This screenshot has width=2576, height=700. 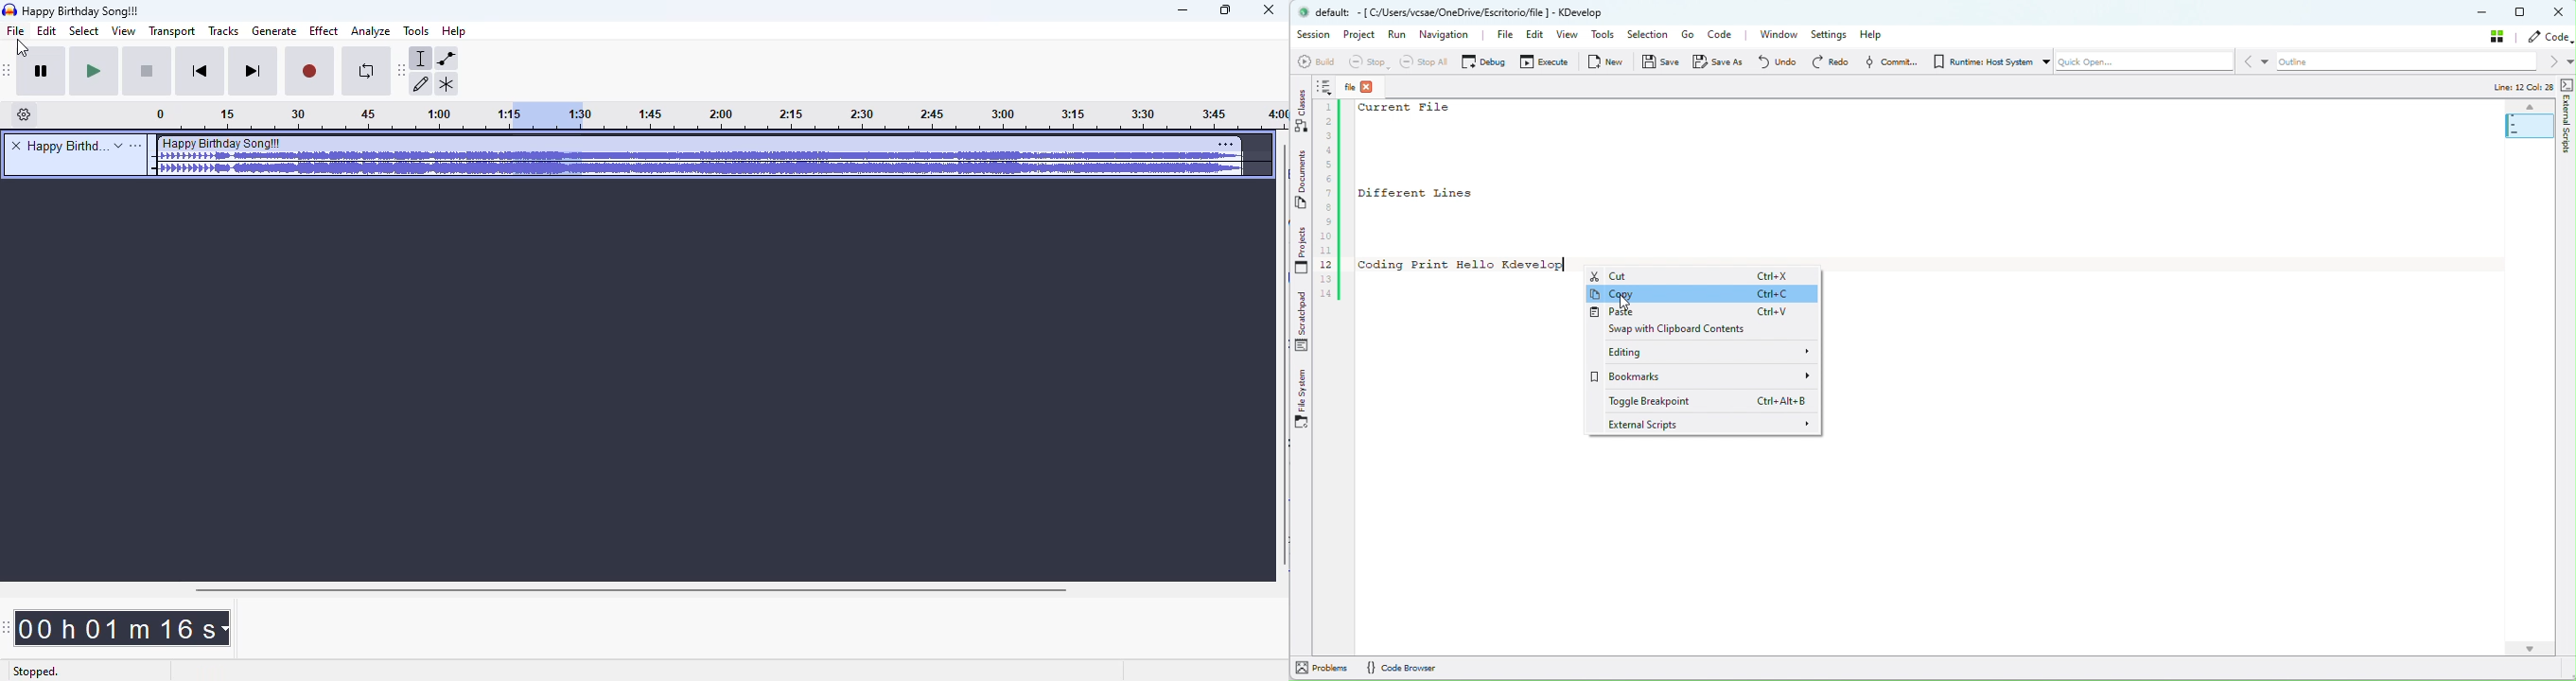 What do you see at coordinates (1302, 252) in the screenshot?
I see `Projects` at bounding box center [1302, 252].